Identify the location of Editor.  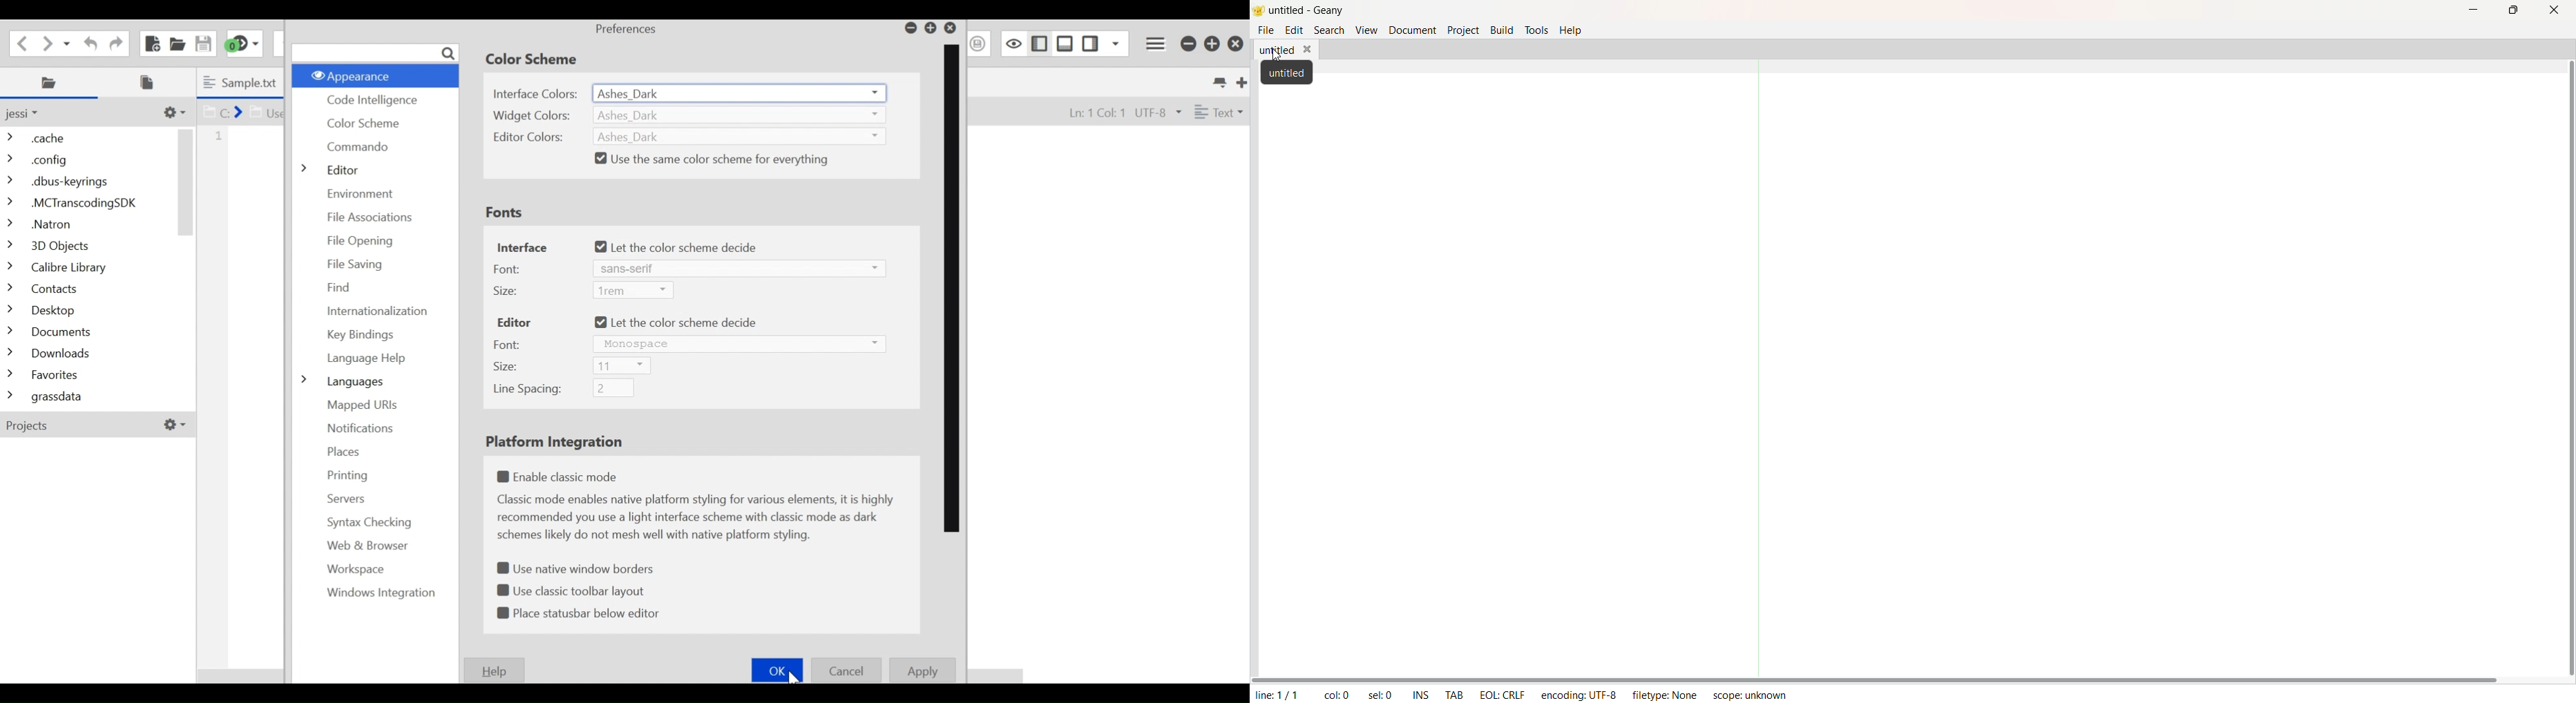
(514, 323).